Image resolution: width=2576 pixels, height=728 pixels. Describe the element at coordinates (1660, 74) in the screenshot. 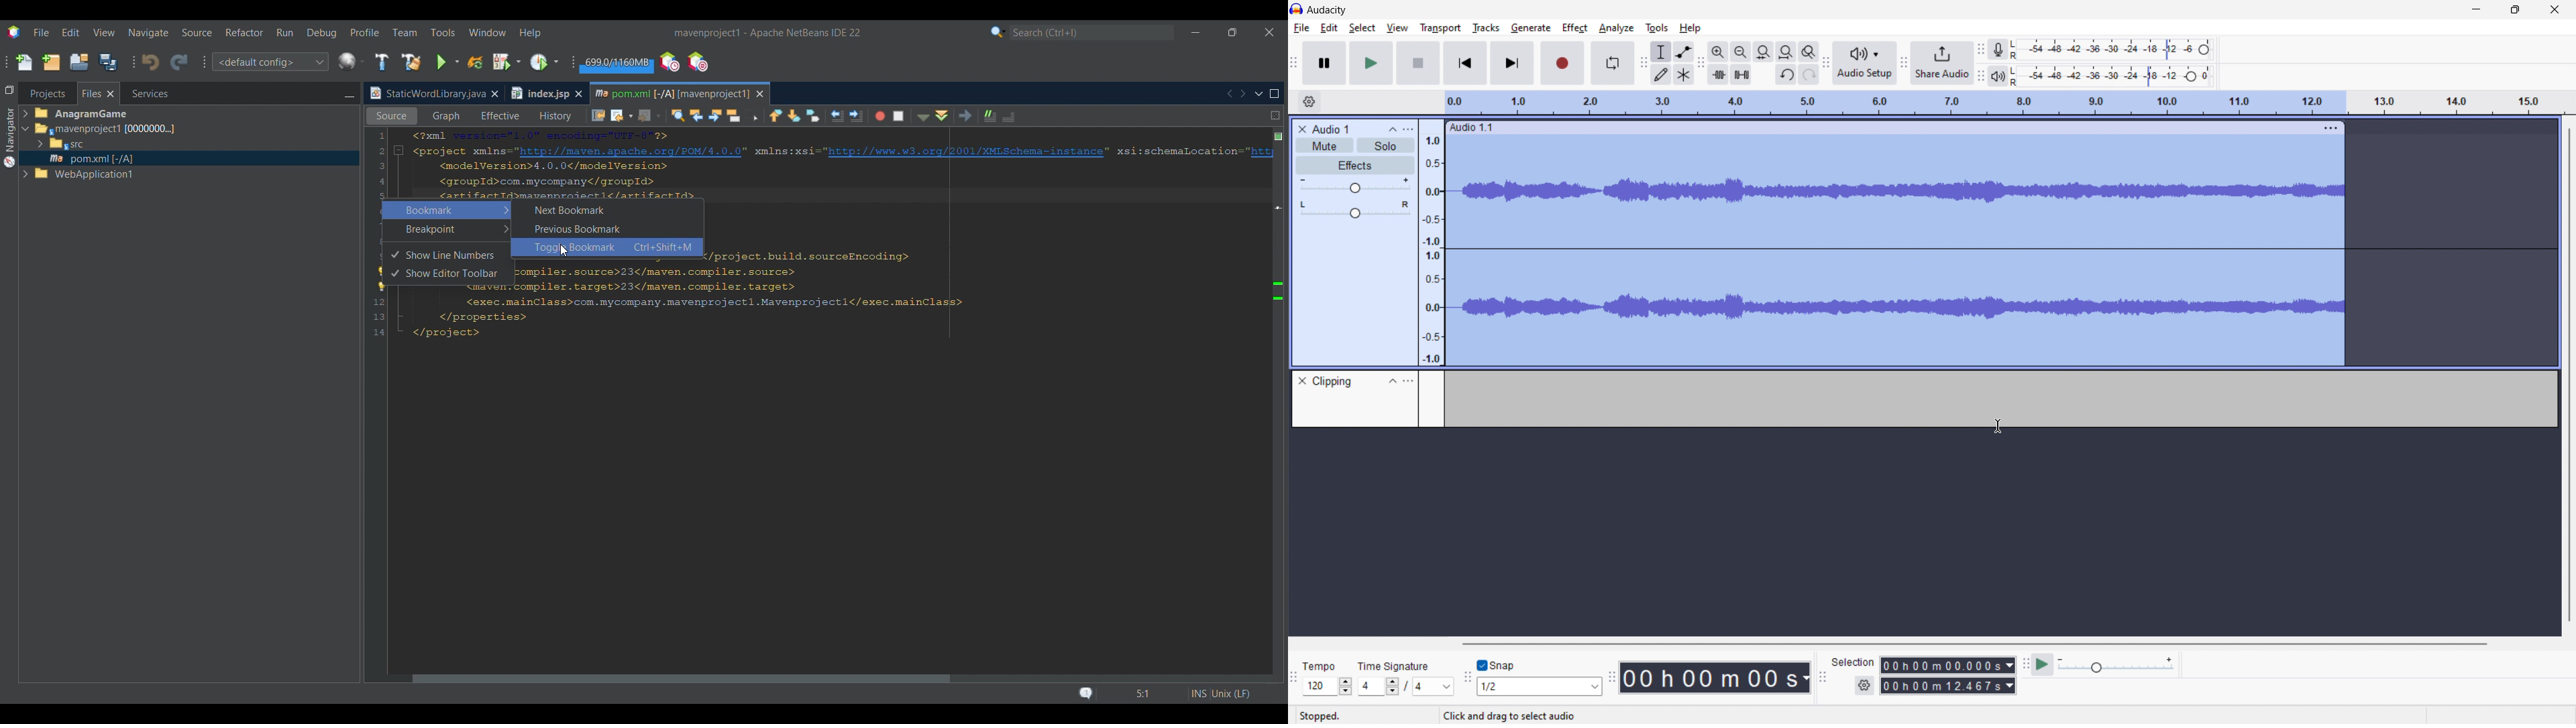

I see `draw tool` at that location.